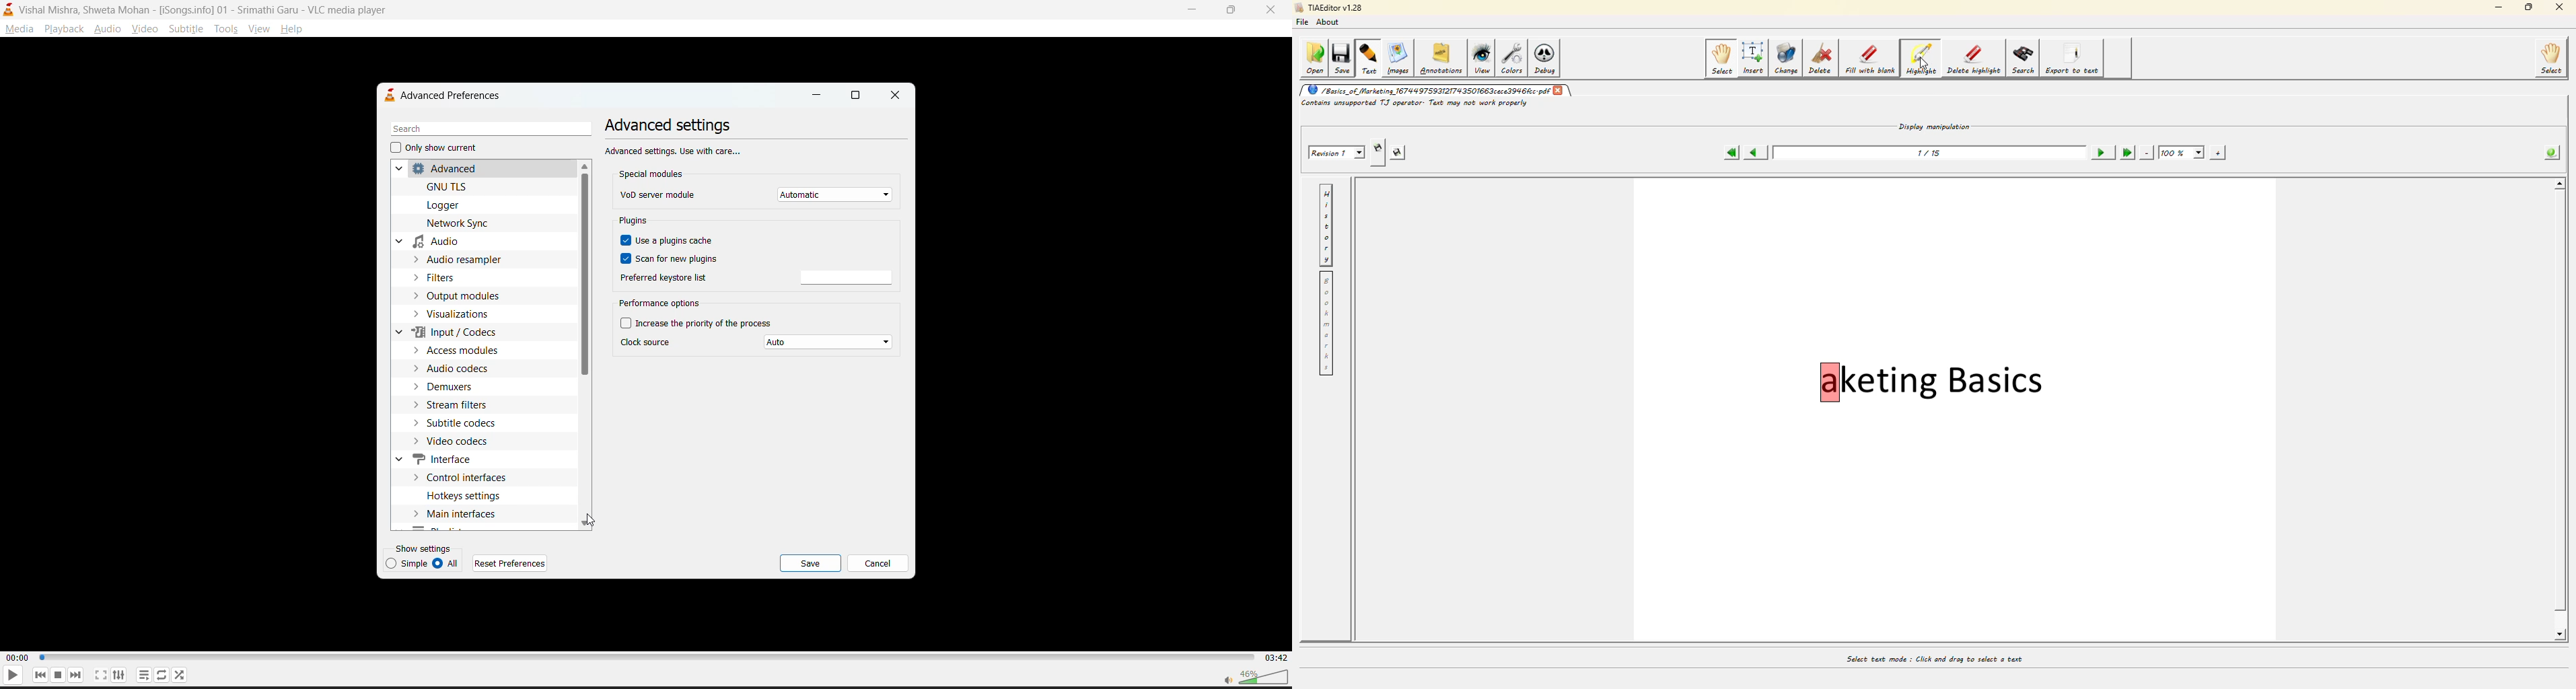 This screenshot has height=700, width=2576. I want to click on help, so click(295, 29).